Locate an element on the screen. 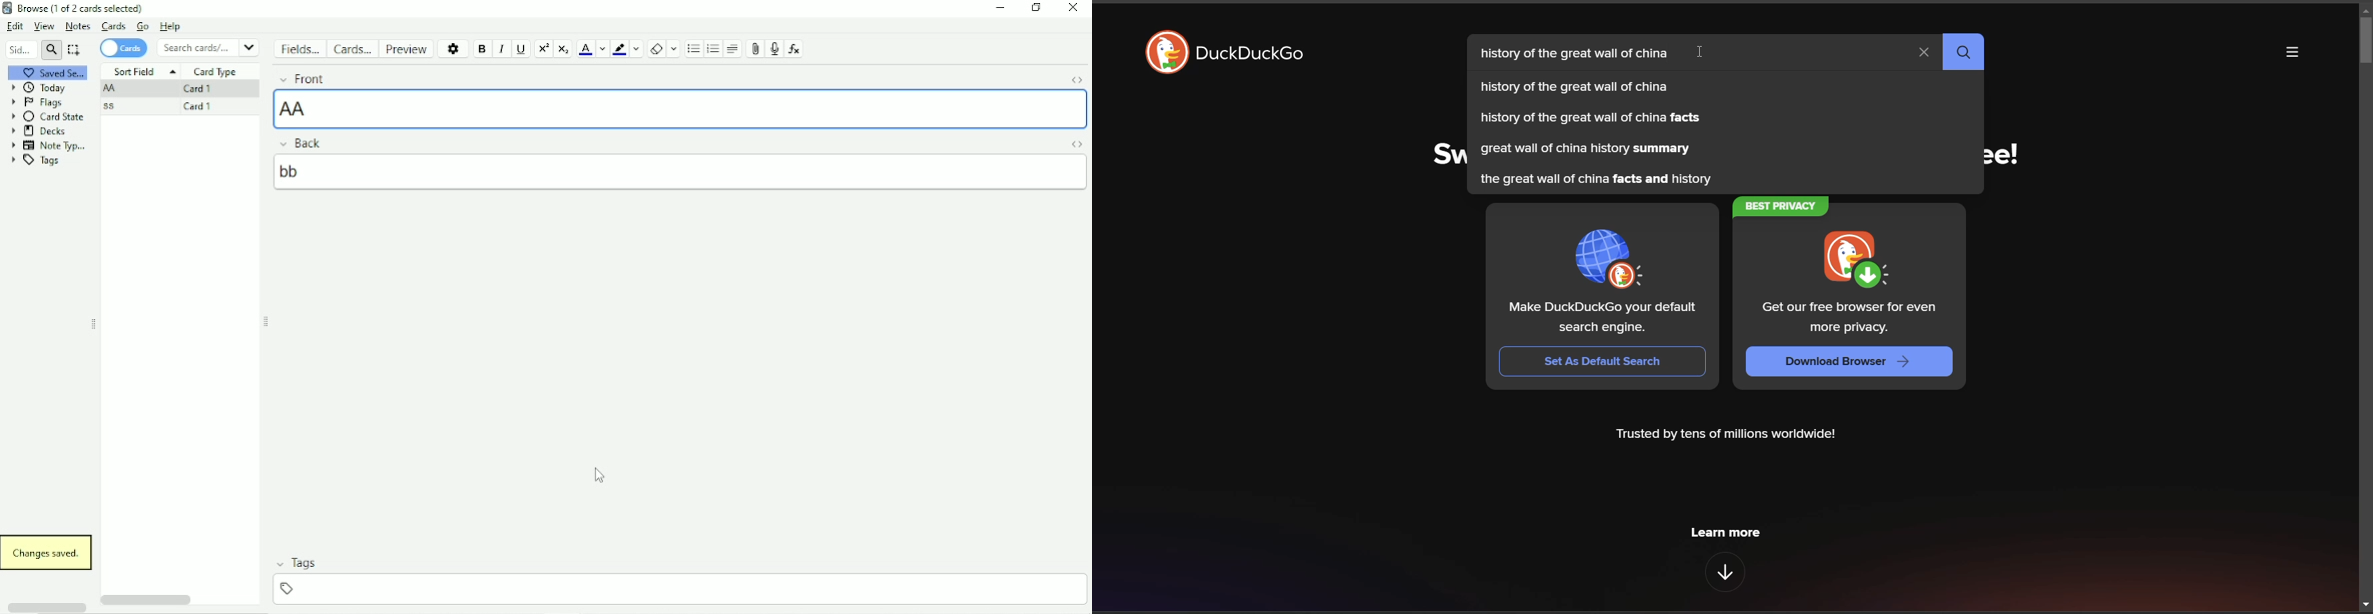 The width and height of the screenshot is (2380, 616). Notes is located at coordinates (77, 26).